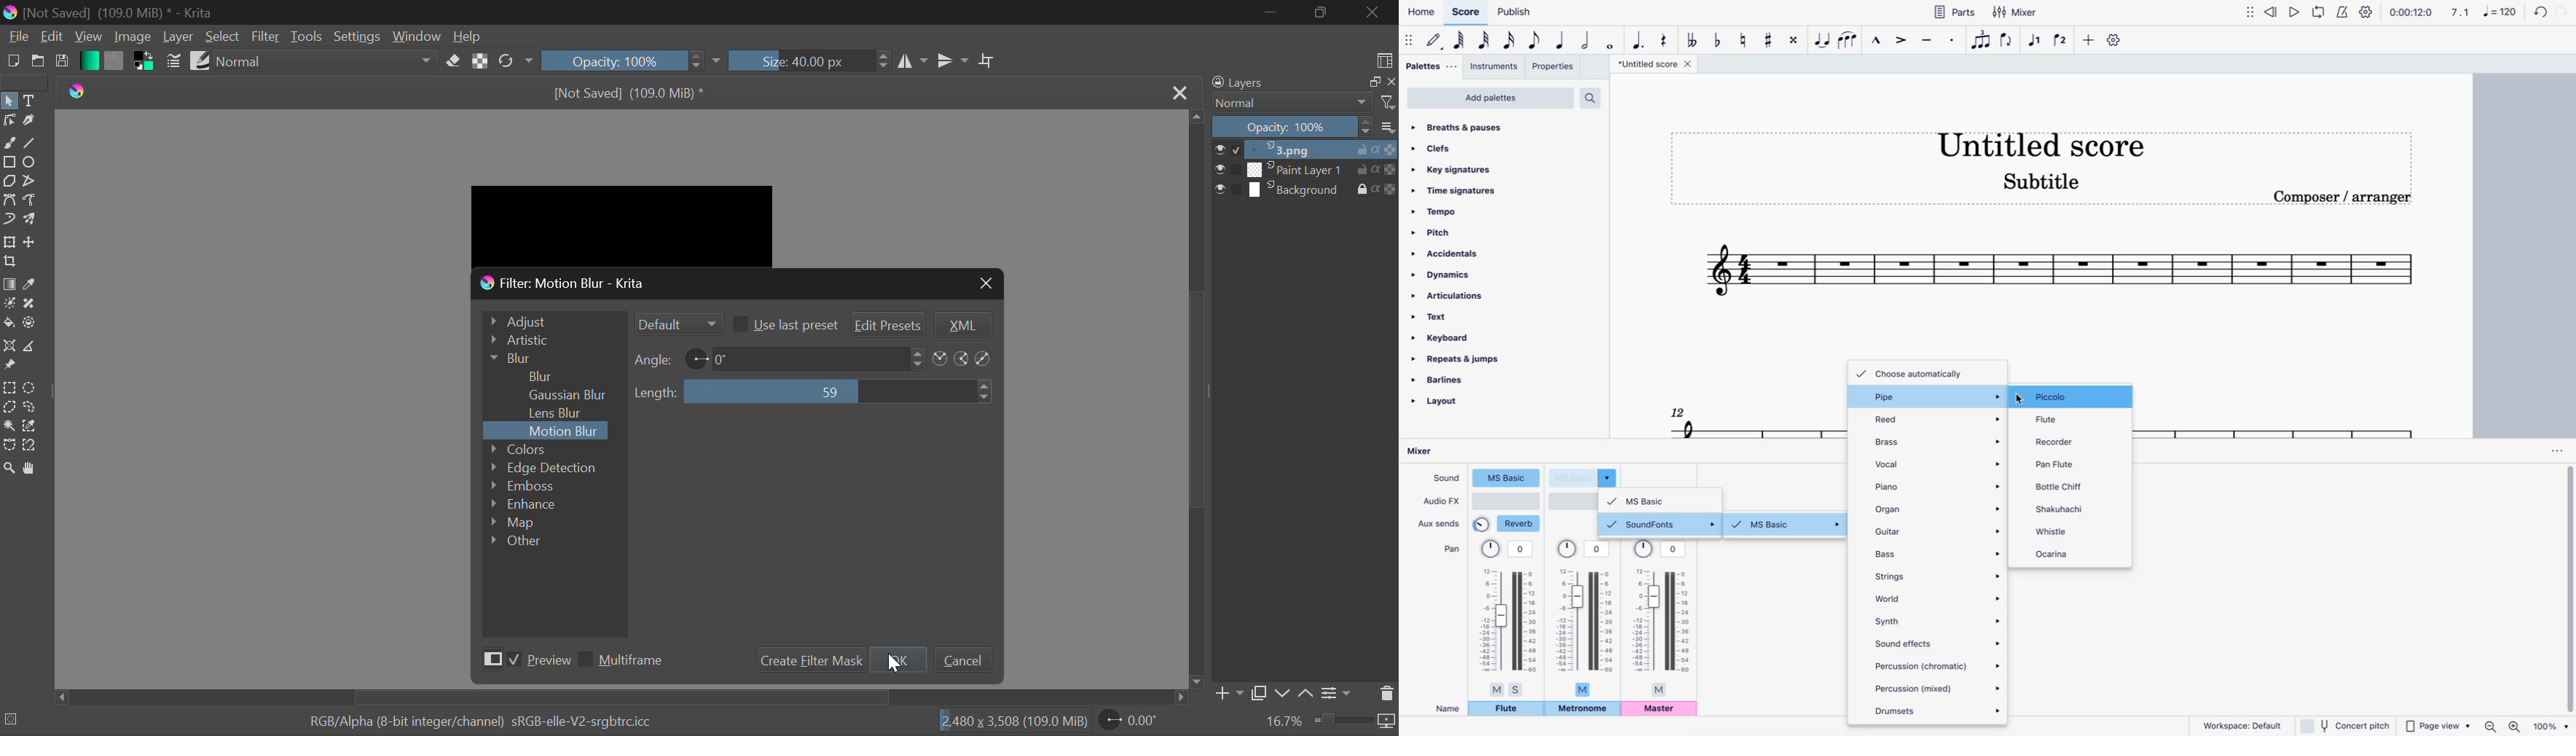 This screenshot has width=2576, height=756. What do you see at coordinates (2064, 464) in the screenshot?
I see `pan flute` at bounding box center [2064, 464].